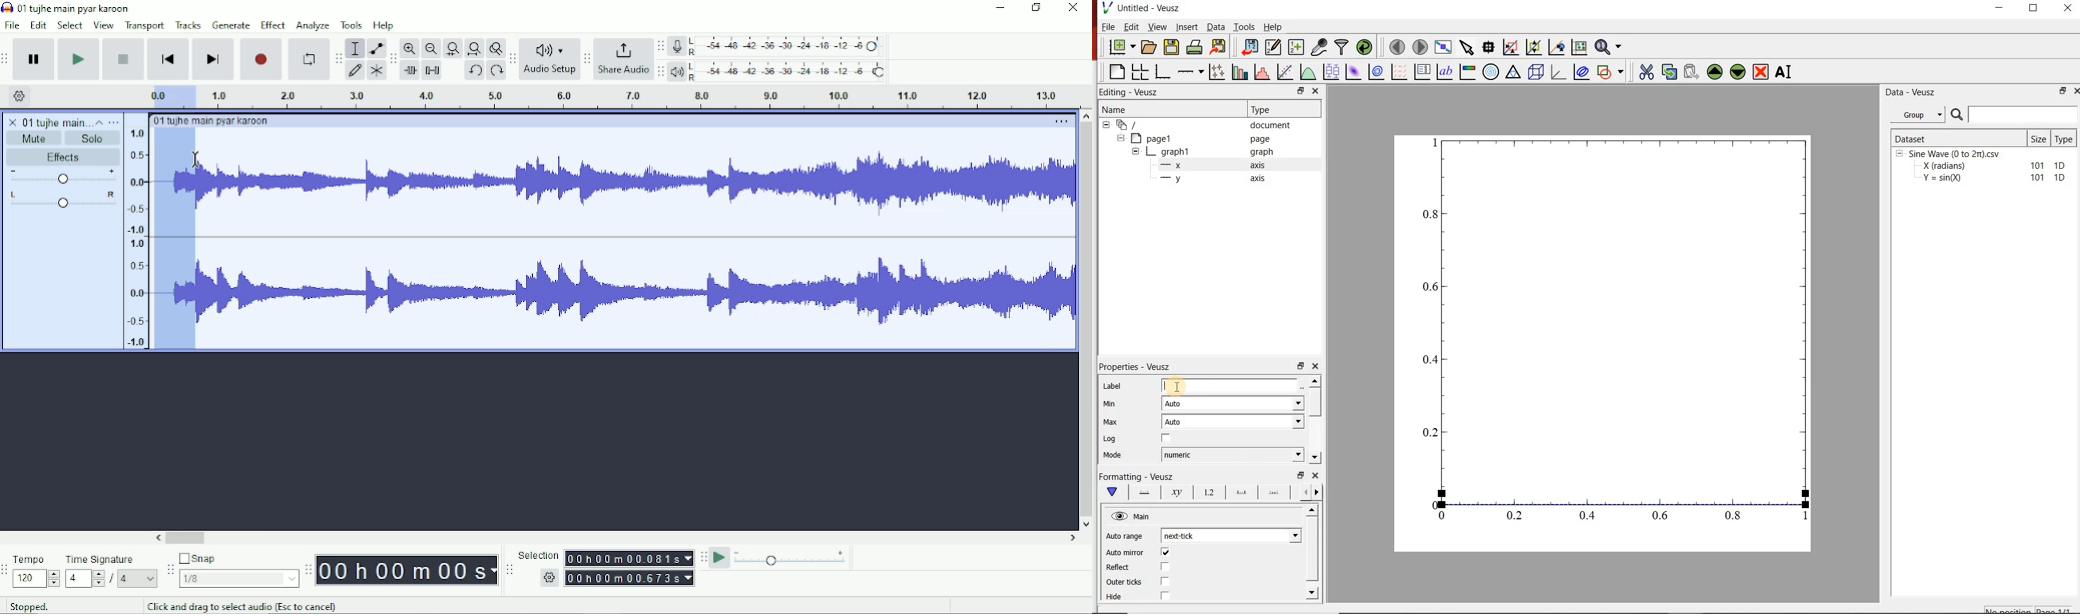  I want to click on Pause, so click(35, 60).